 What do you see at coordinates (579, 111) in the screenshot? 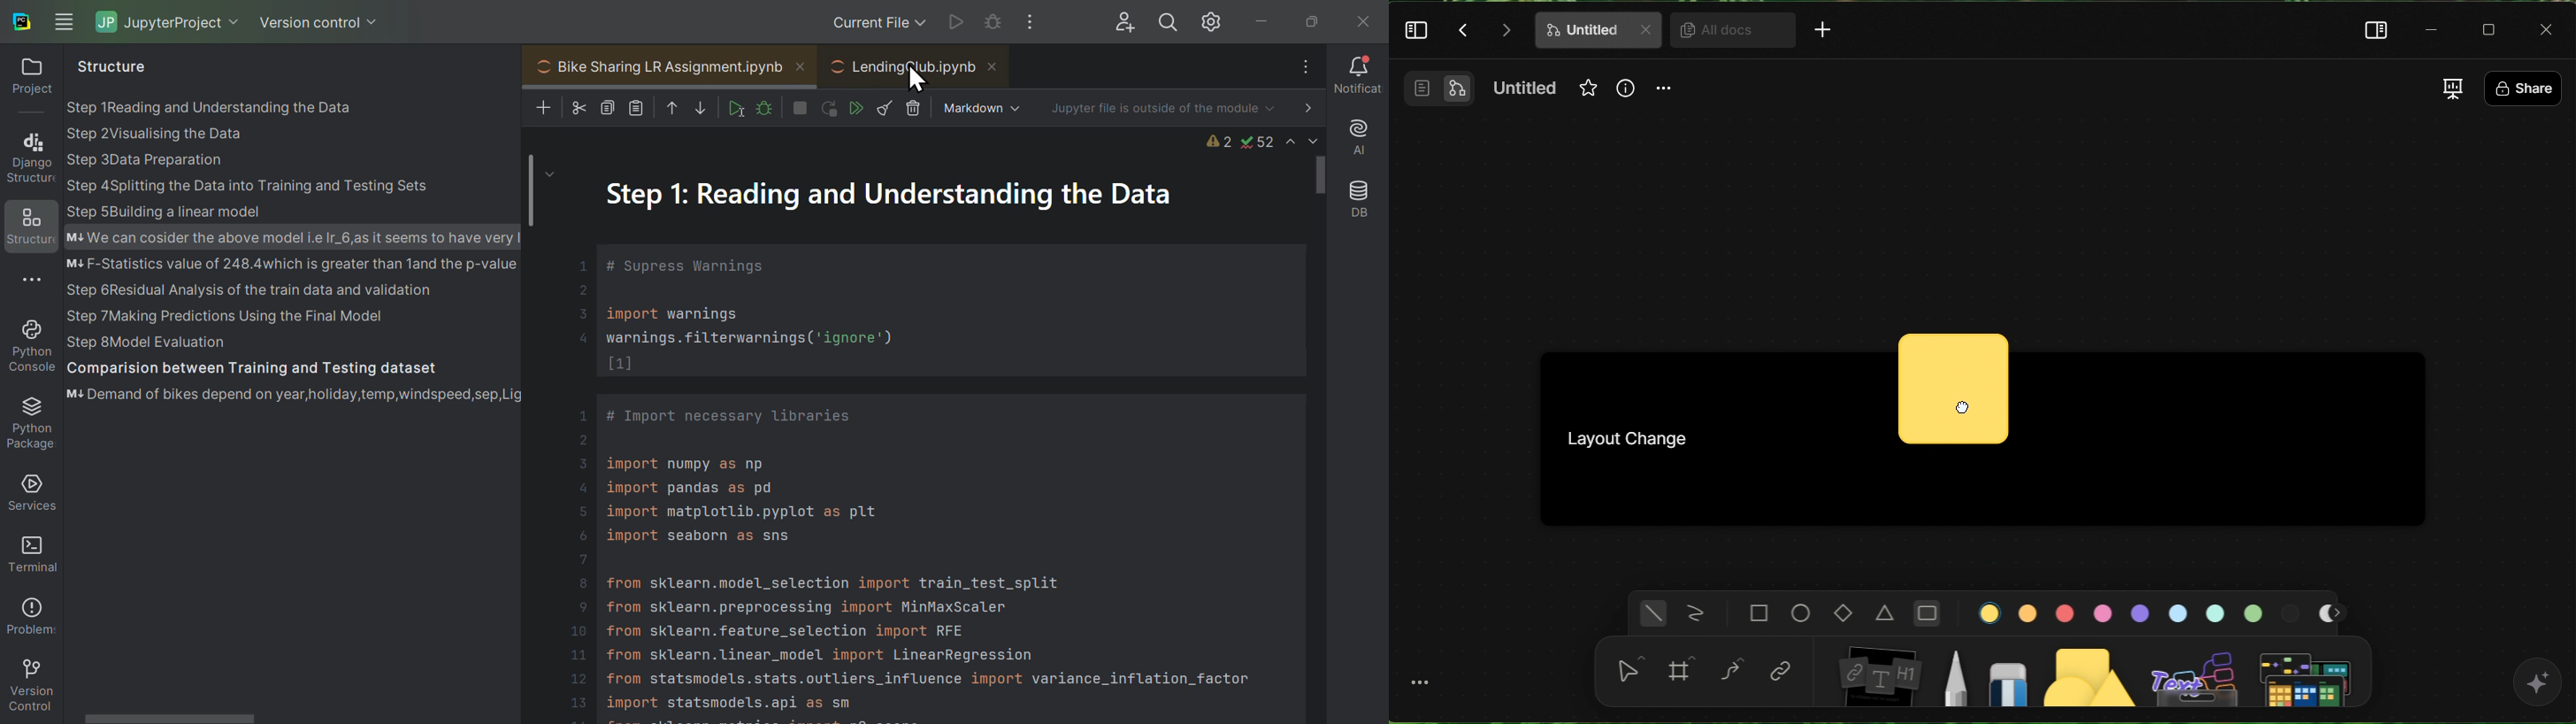
I see `Cut` at bounding box center [579, 111].